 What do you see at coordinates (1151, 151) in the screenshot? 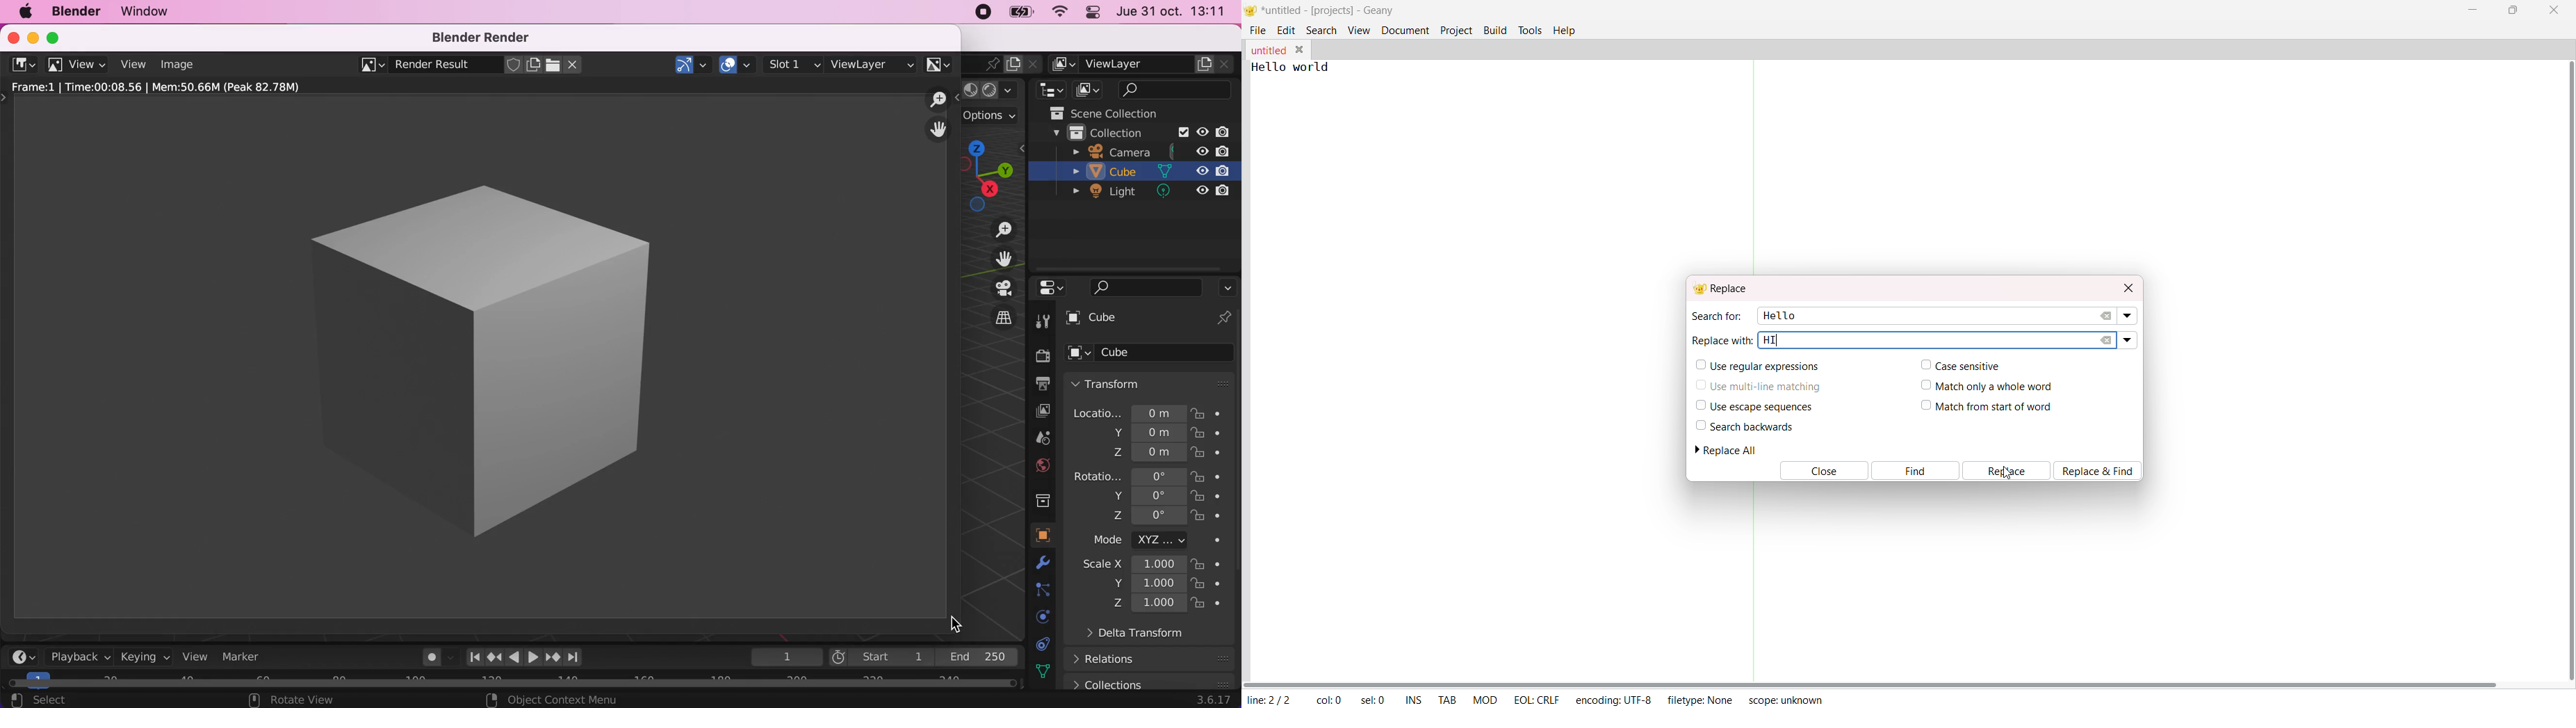
I see `camera` at bounding box center [1151, 151].